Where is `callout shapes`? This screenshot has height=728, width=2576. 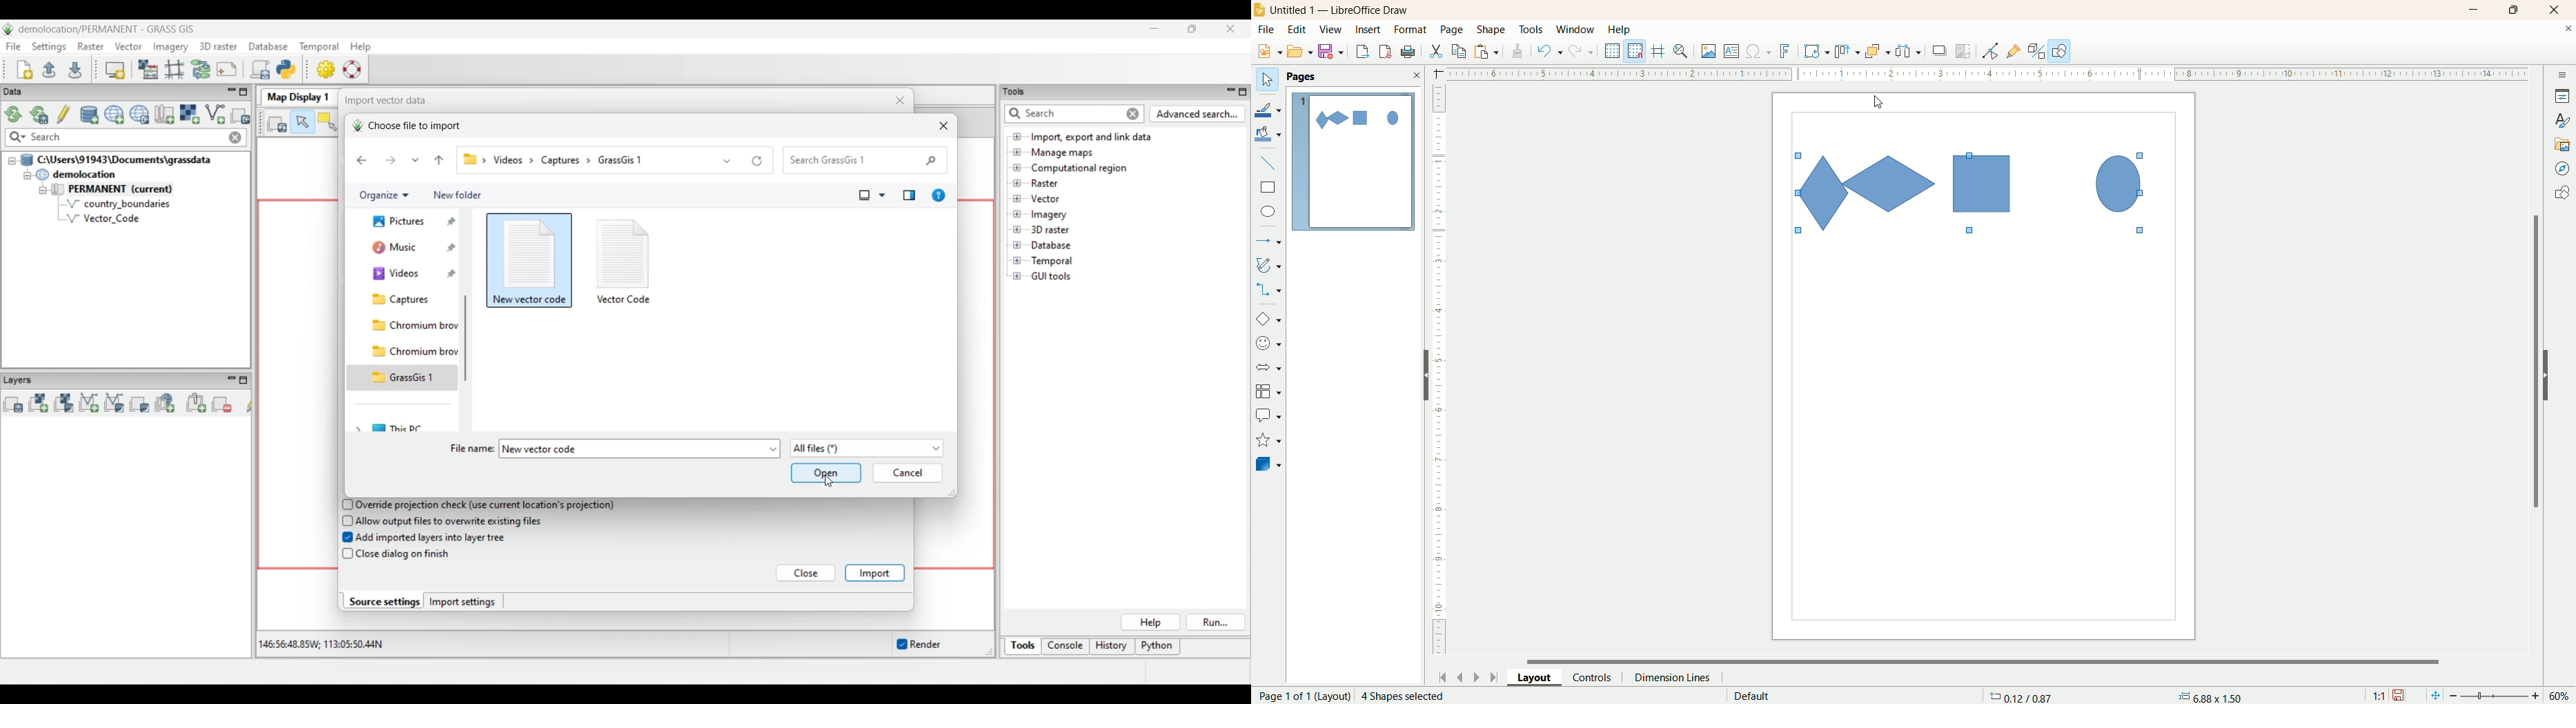
callout shapes is located at coordinates (1268, 416).